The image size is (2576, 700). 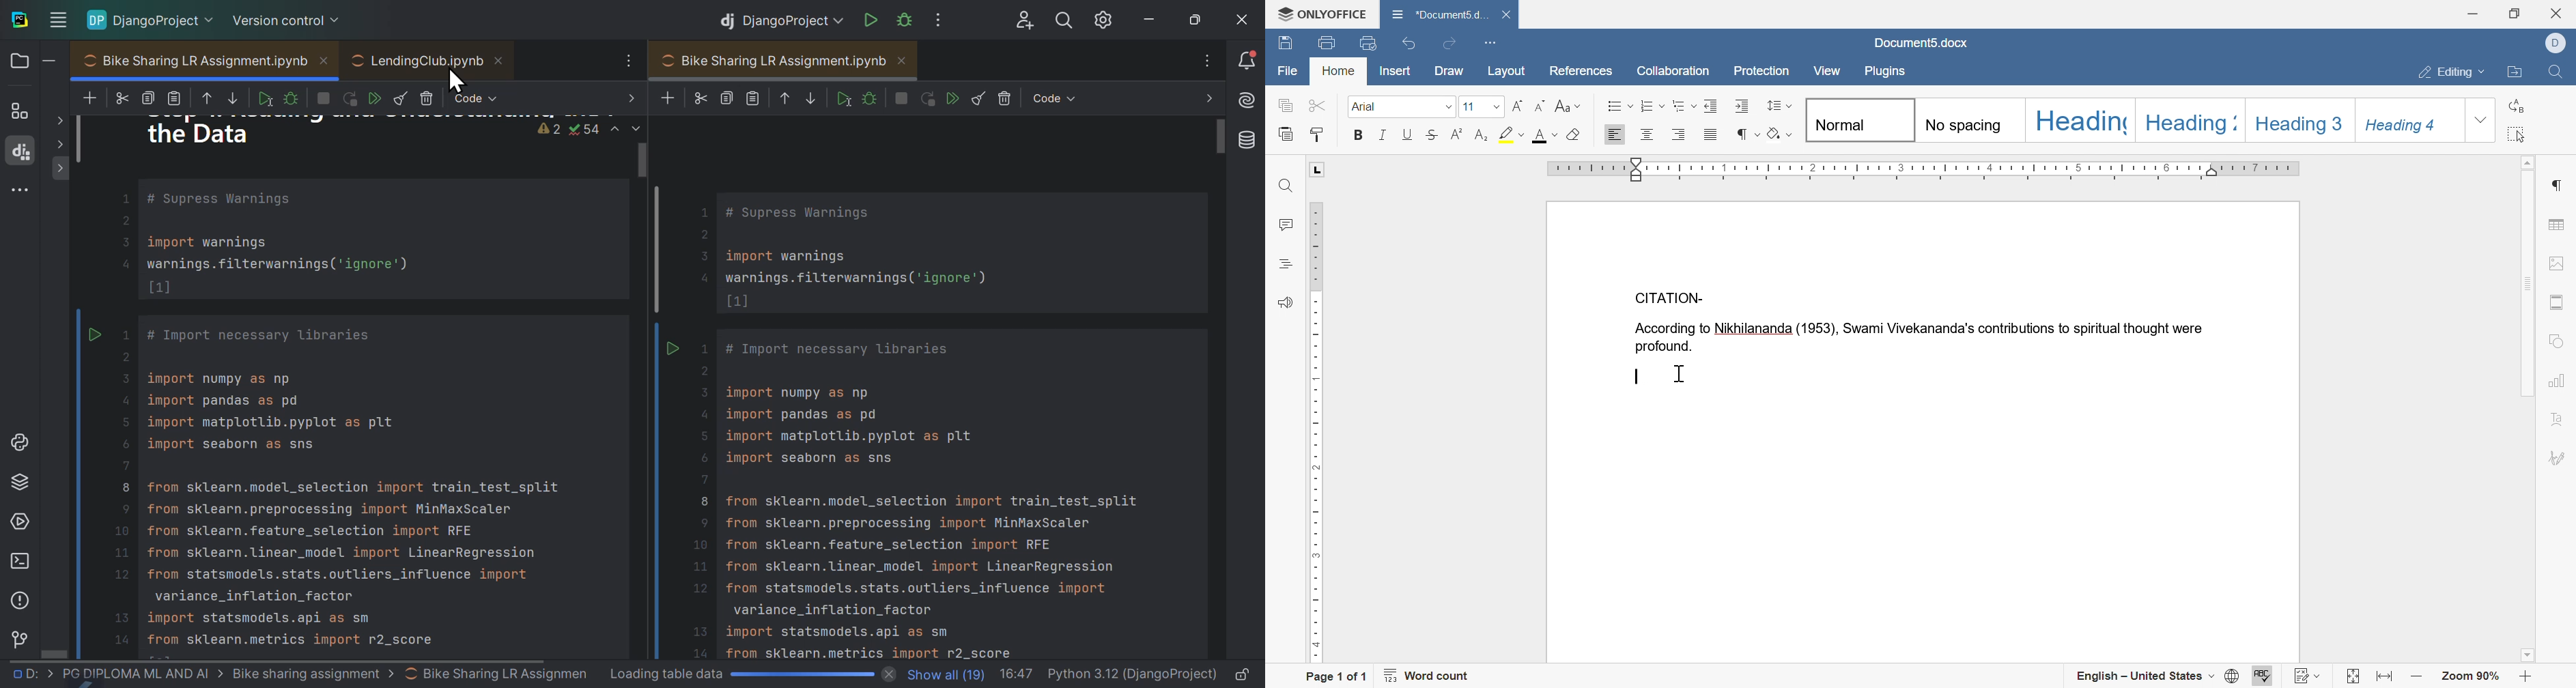 I want to click on structure, so click(x=20, y=109).